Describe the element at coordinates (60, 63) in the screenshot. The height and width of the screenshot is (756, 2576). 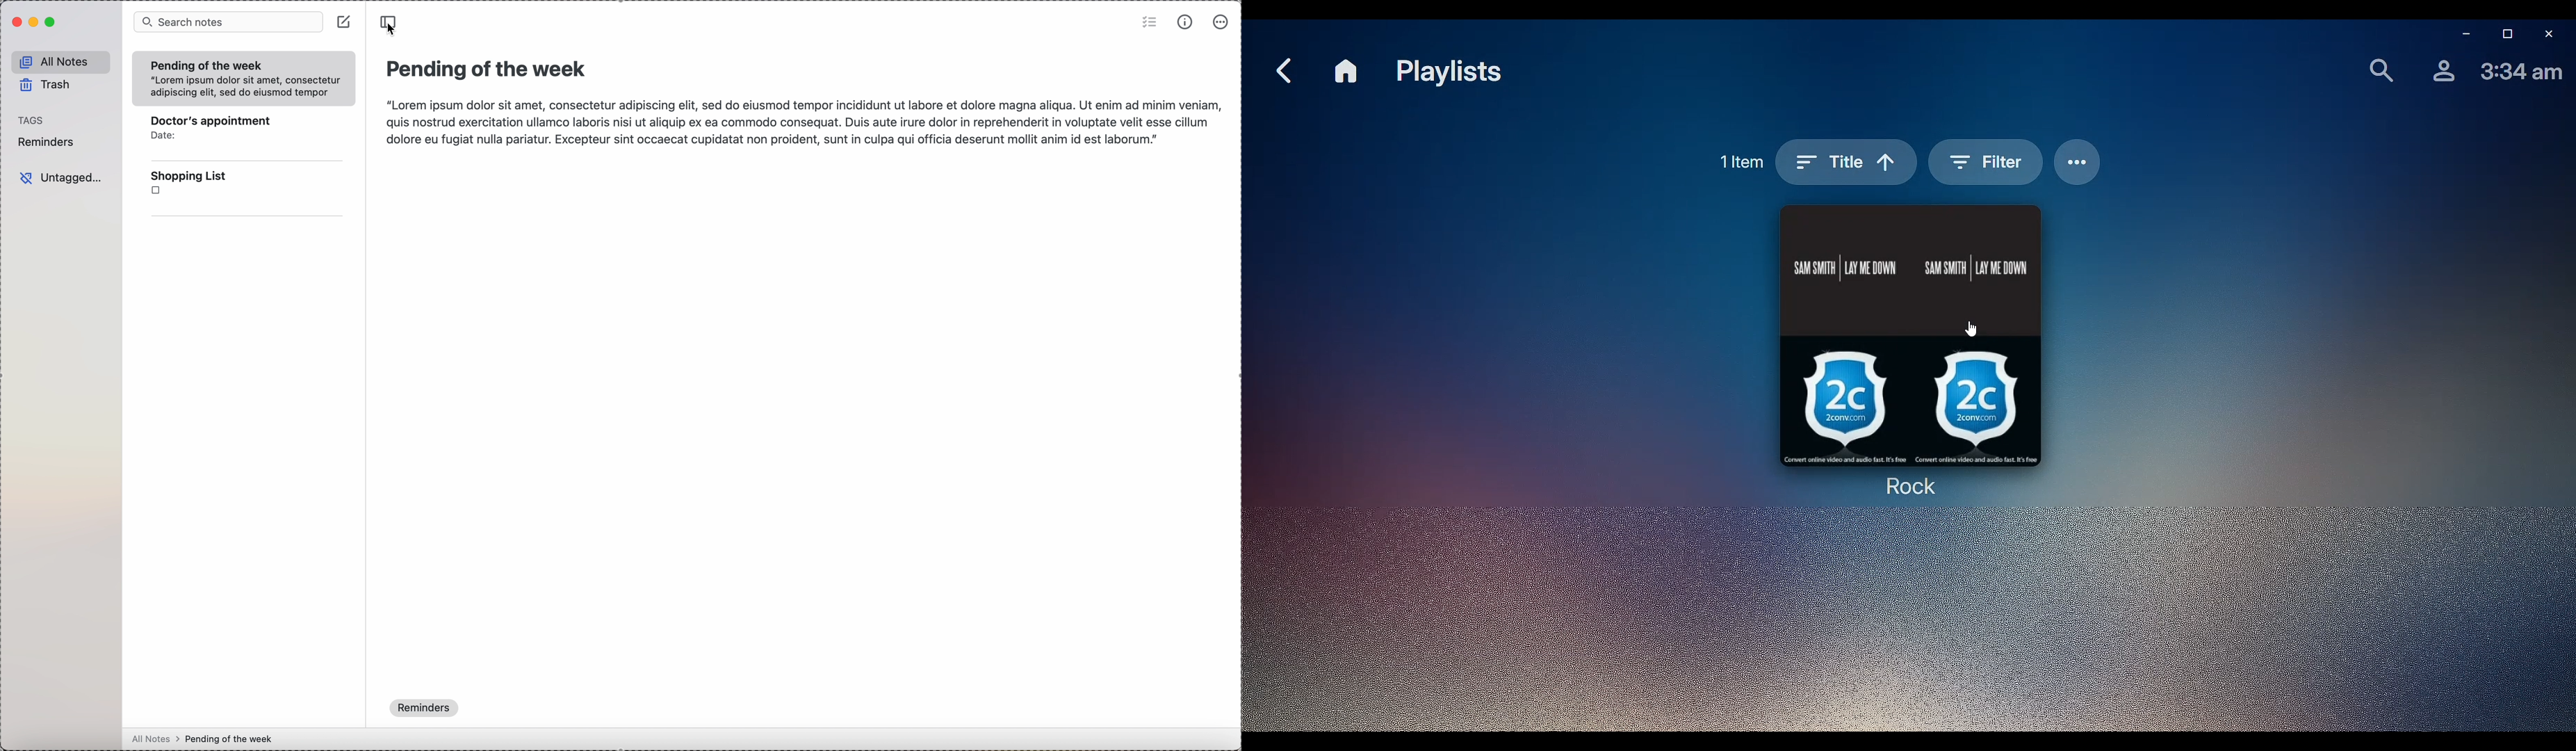
I see `all notes` at that location.